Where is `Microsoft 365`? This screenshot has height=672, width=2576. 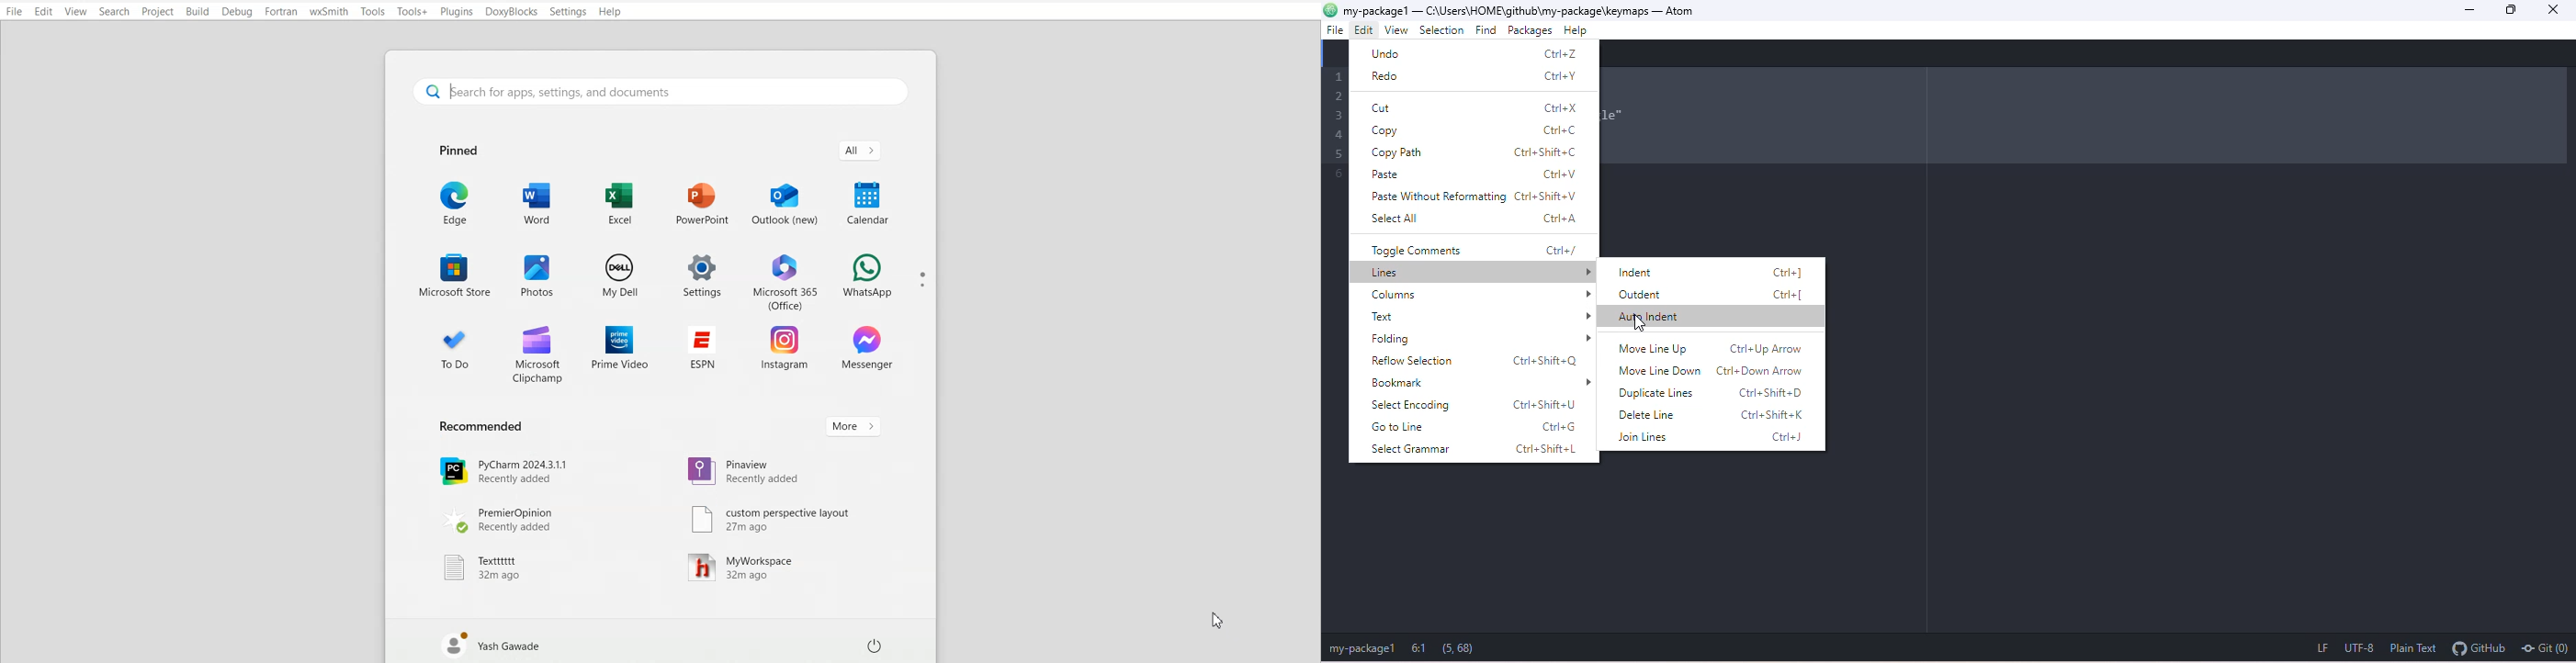
Microsoft 365 is located at coordinates (784, 281).